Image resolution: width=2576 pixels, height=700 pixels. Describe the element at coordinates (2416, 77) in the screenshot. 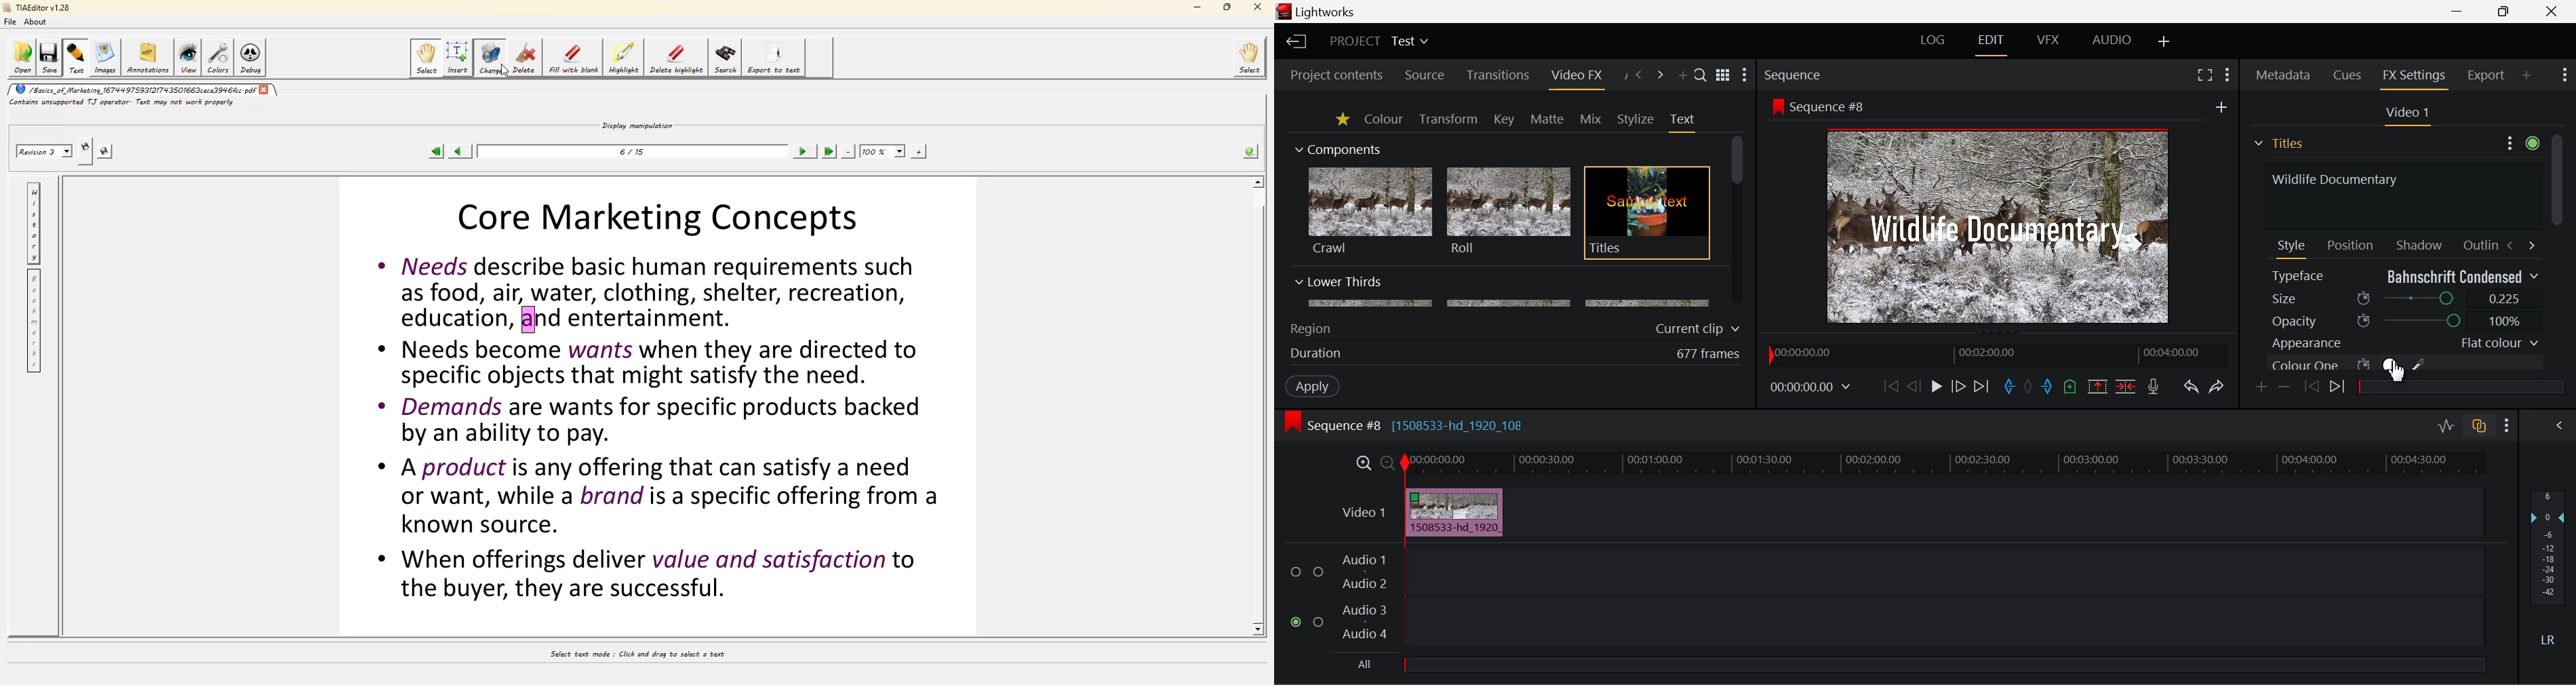

I see `FX Settings Open` at that location.